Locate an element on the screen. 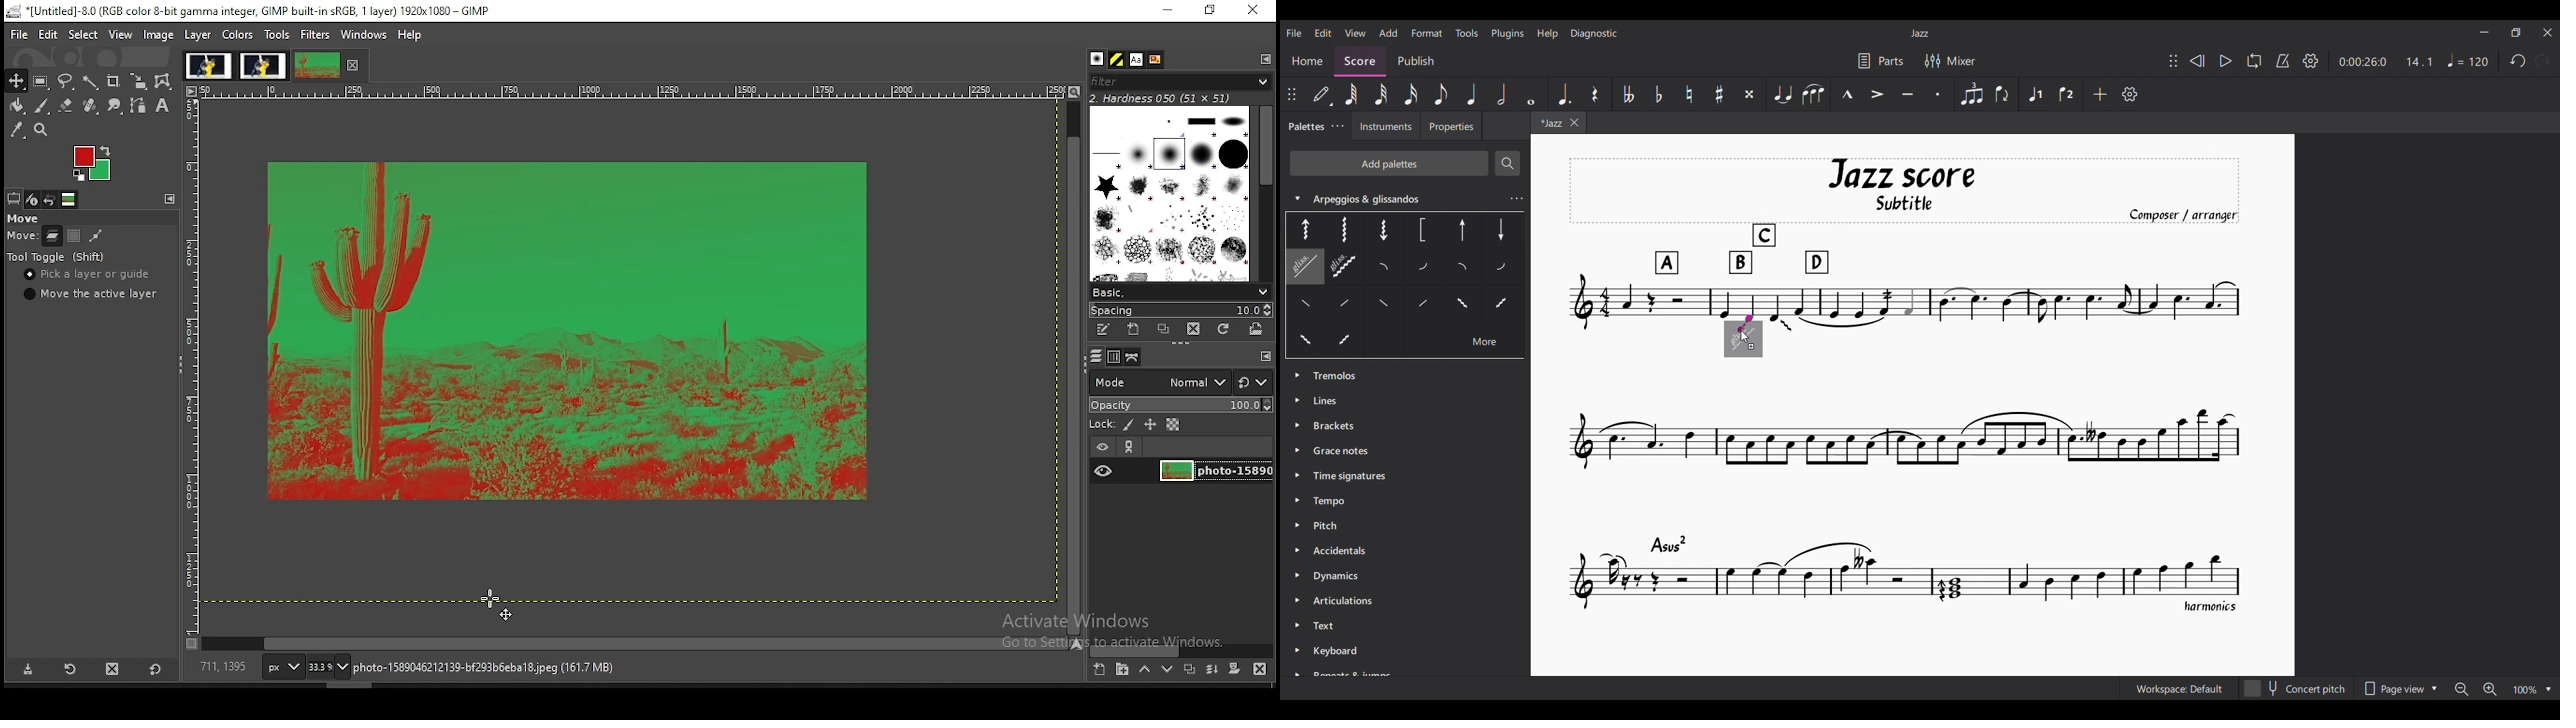 This screenshot has height=728, width=2576. Palate 11 is located at coordinates (1464, 269).